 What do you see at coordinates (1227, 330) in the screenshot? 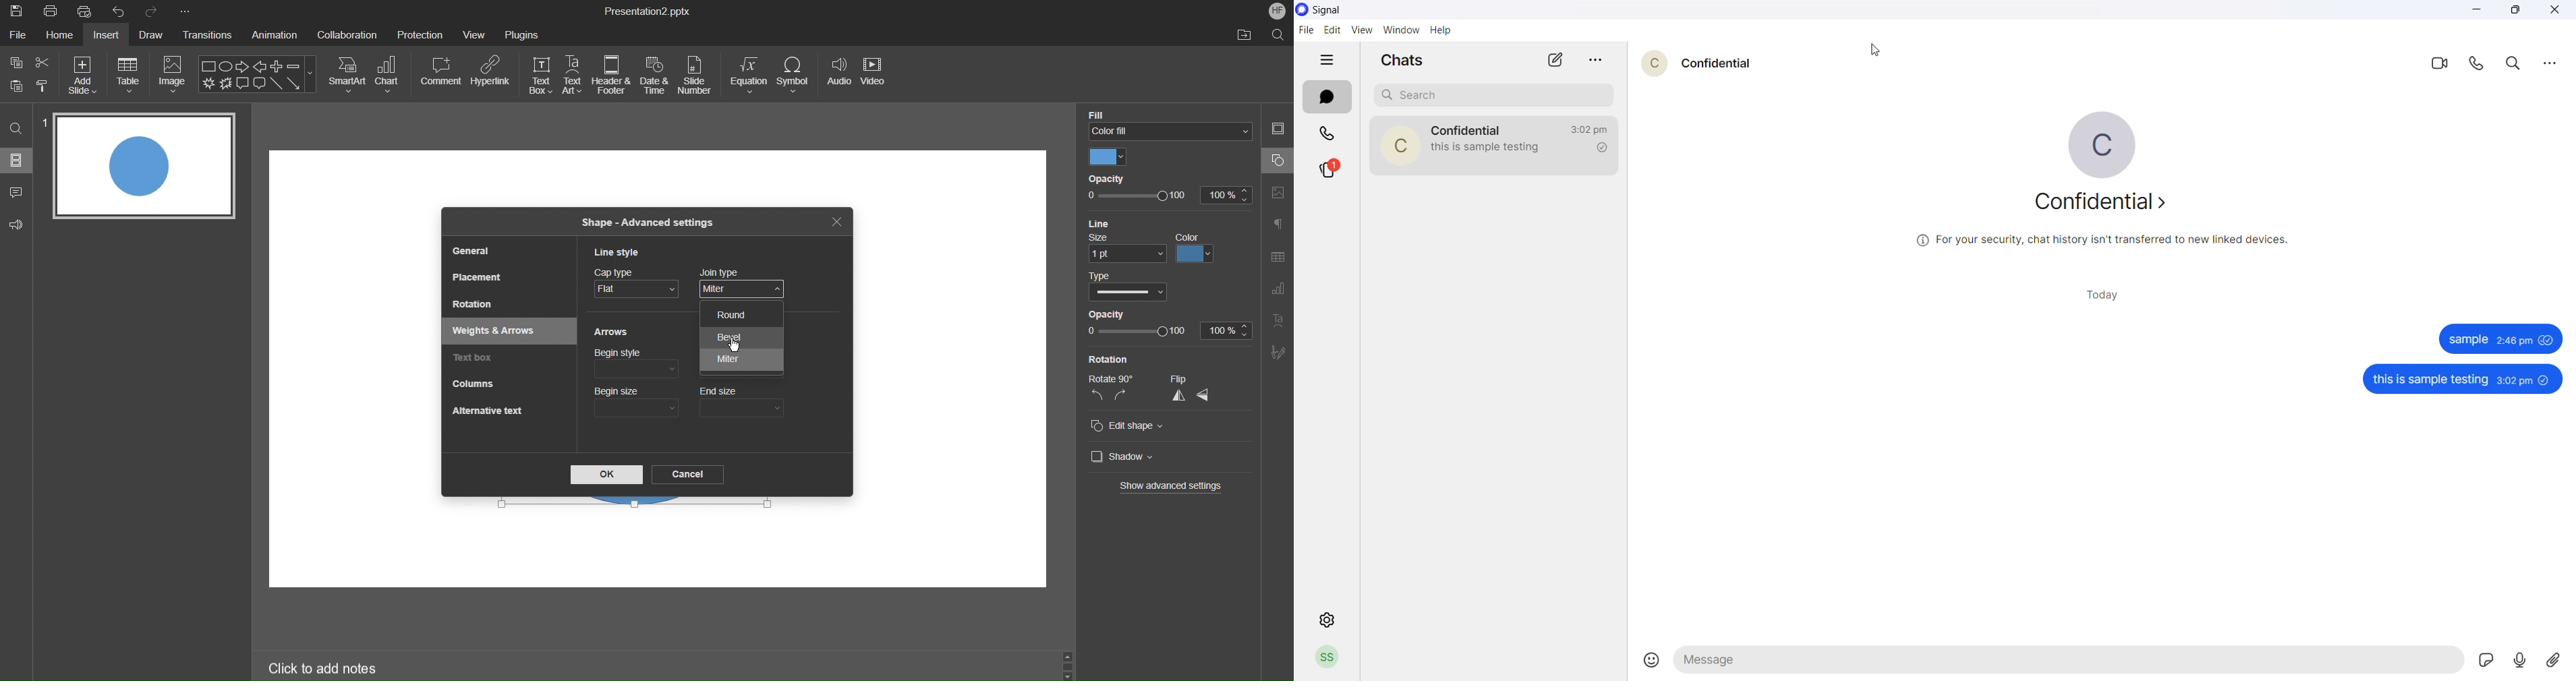
I see `100%` at bounding box center [1227, 330].